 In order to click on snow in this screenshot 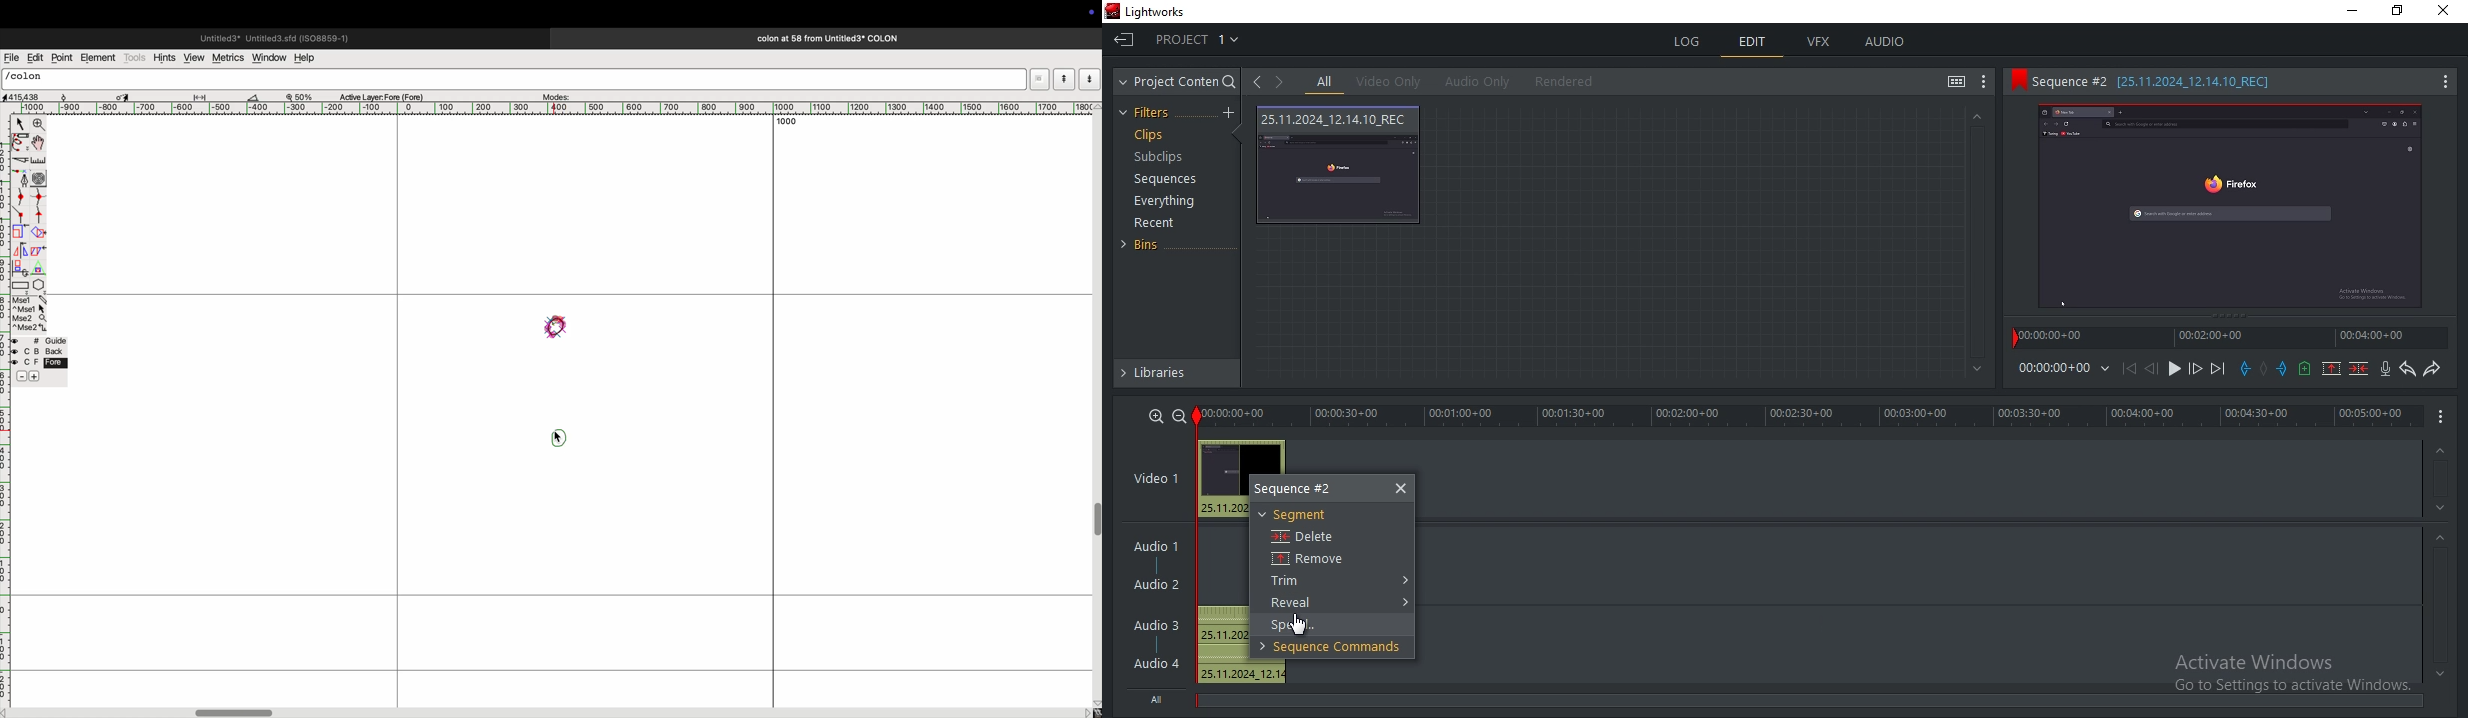, I will do `click(73, 96)`.